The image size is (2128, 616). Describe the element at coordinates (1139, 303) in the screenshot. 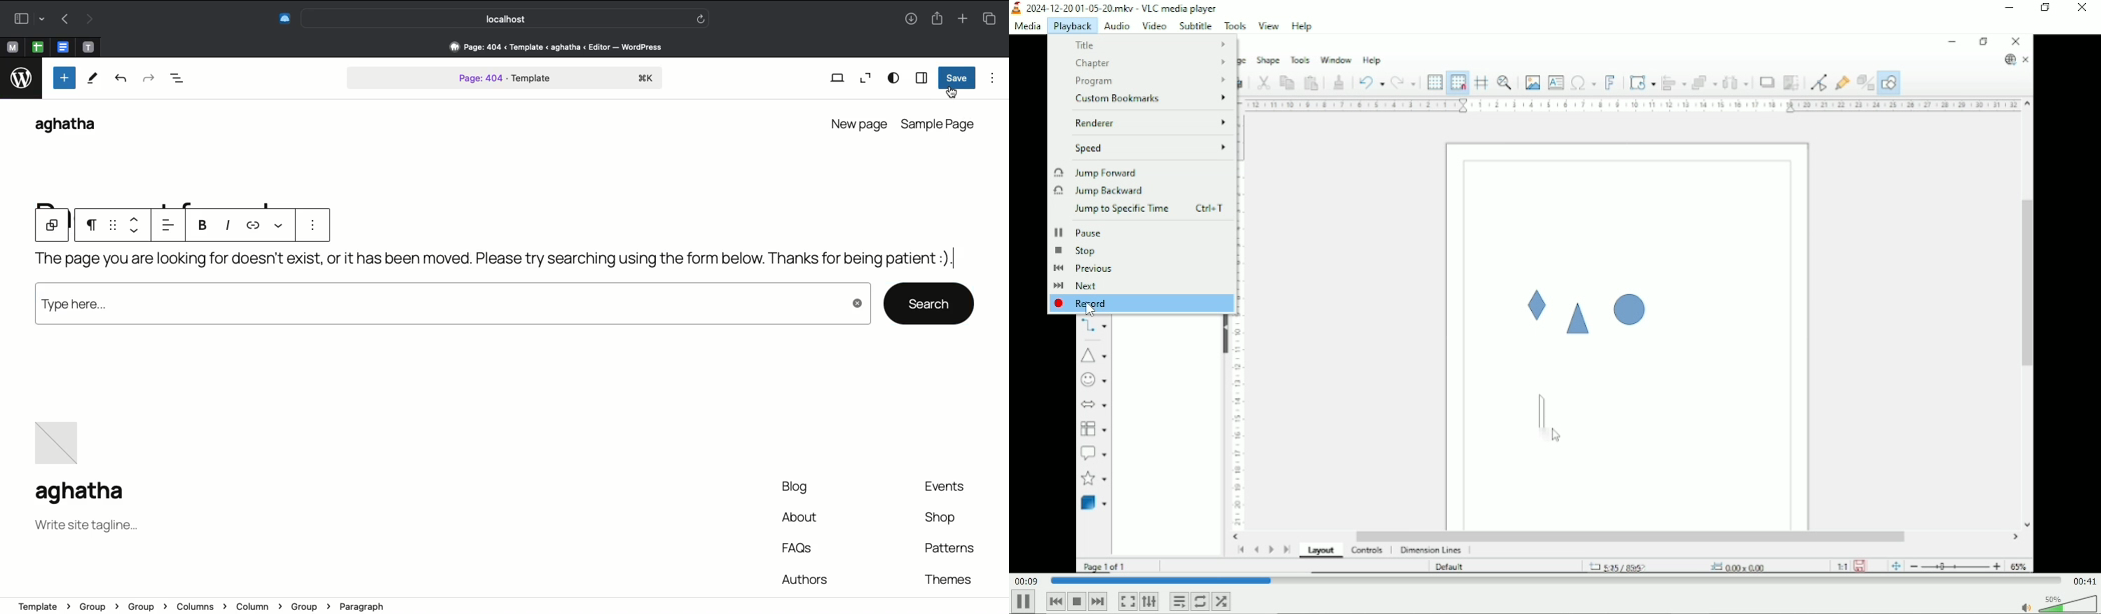

I see `Record` at that location.